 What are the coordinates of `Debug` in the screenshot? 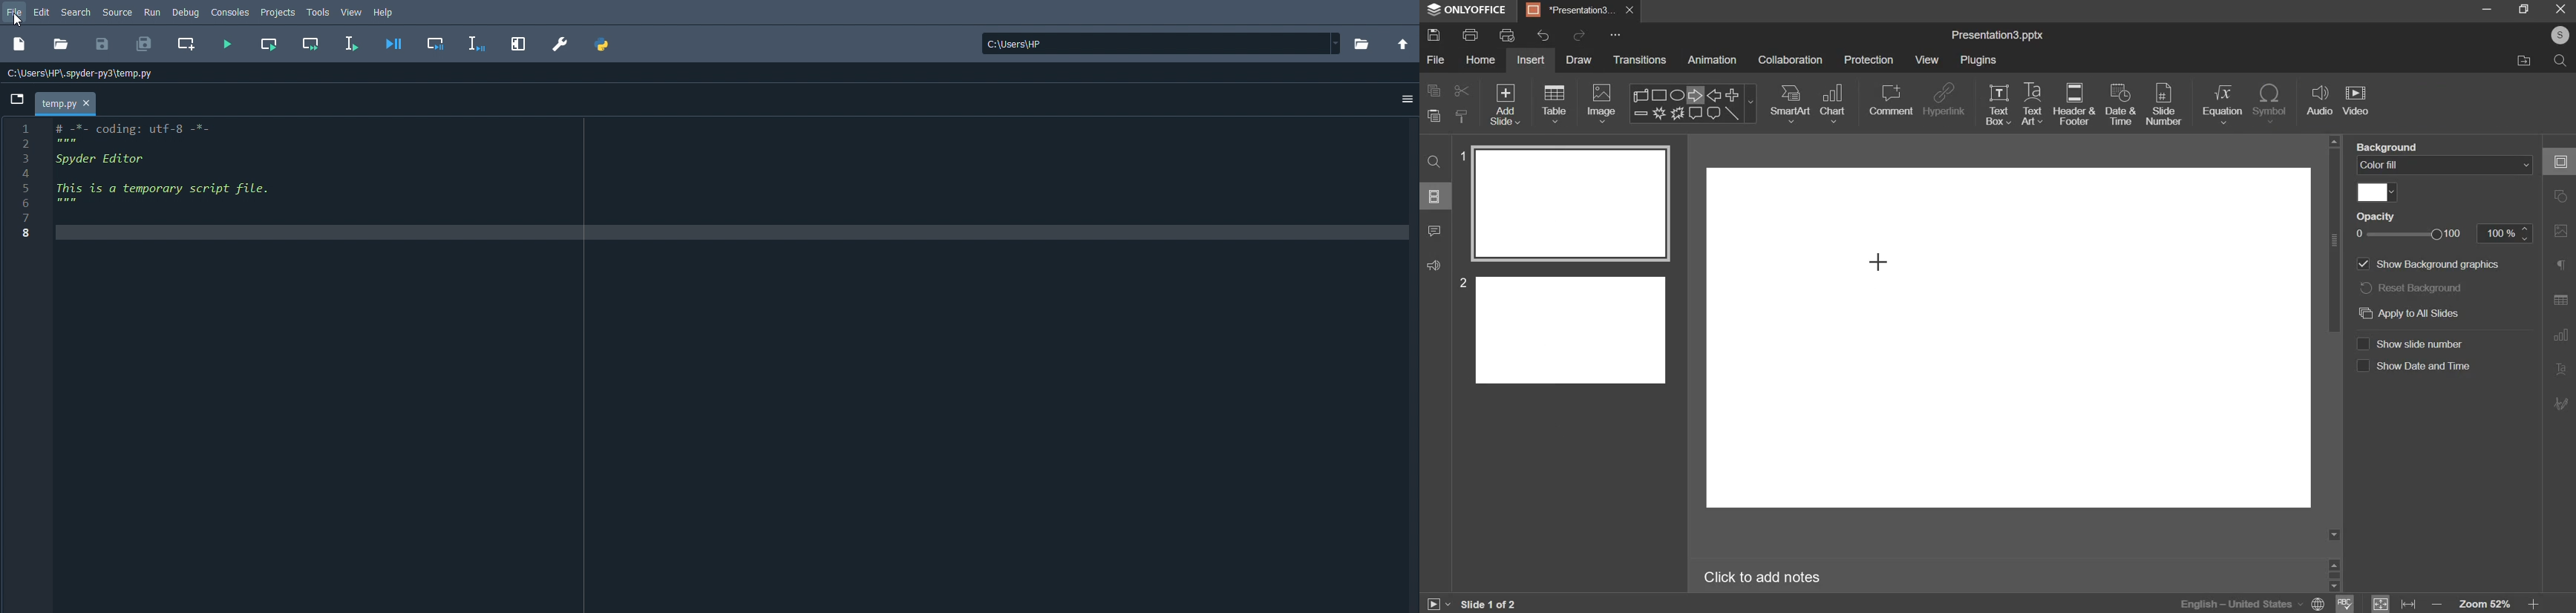 It's located at (186, 11).